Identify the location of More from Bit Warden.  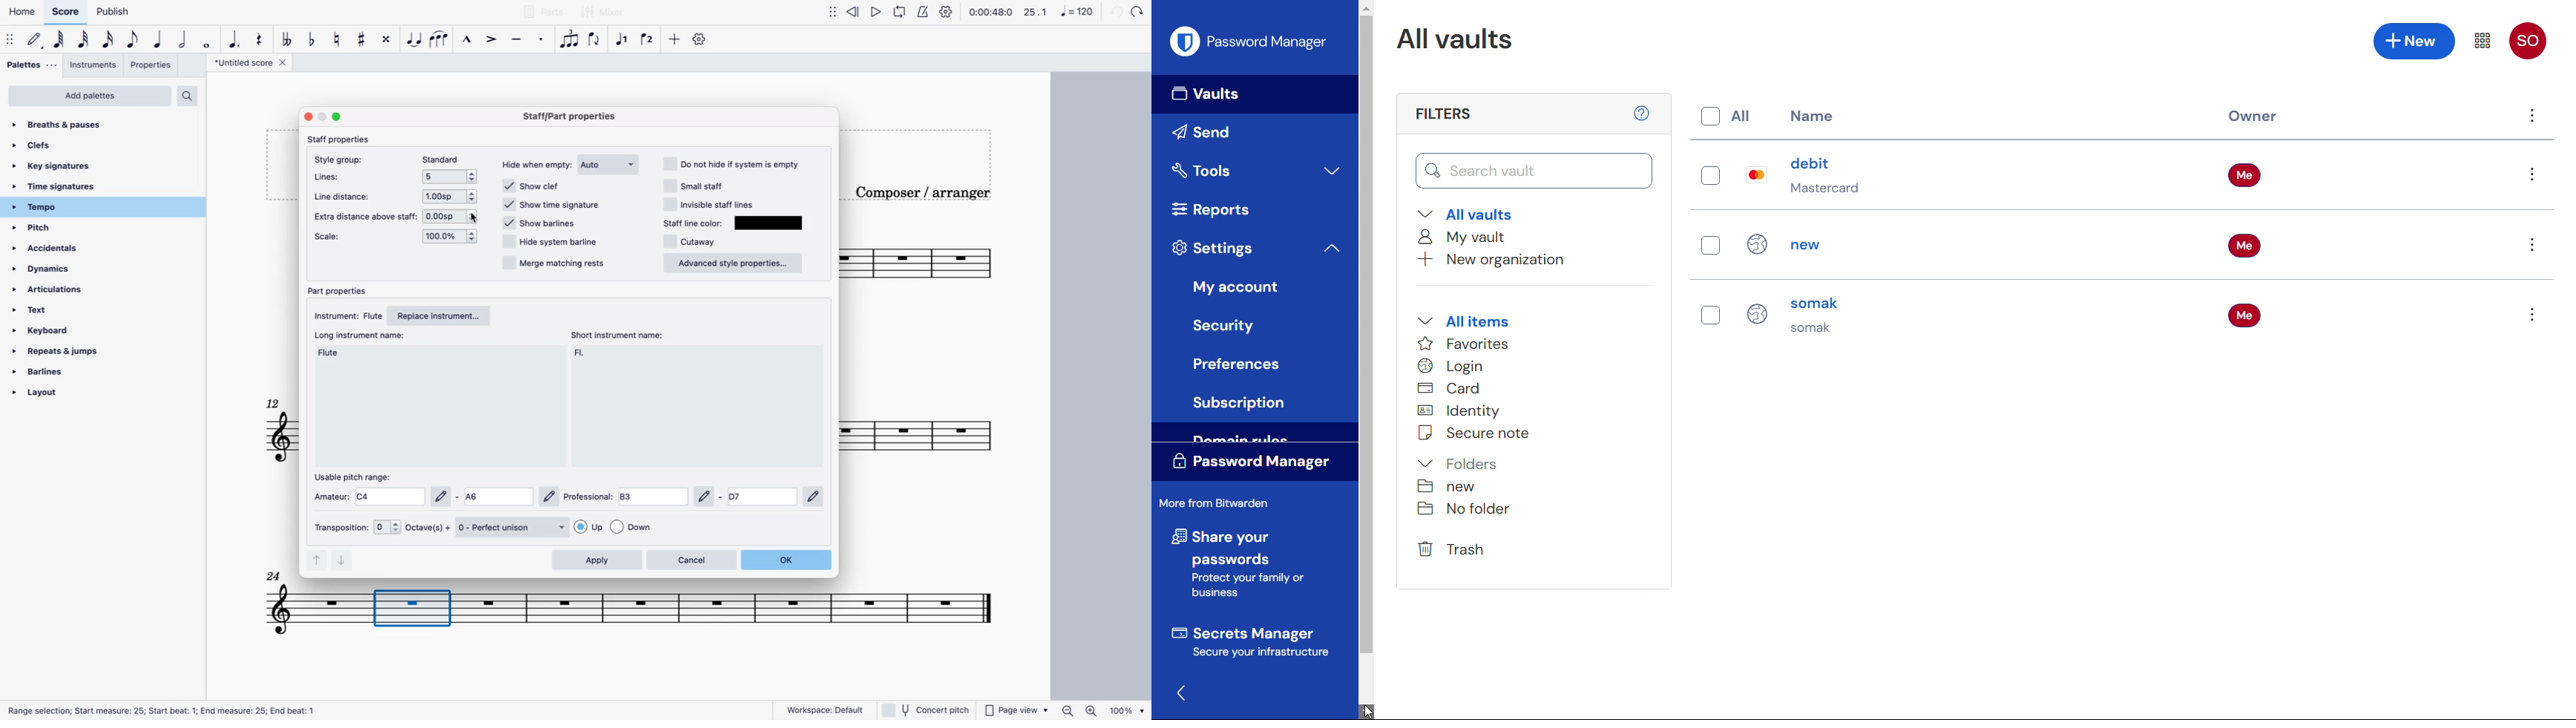
(1217, 504).